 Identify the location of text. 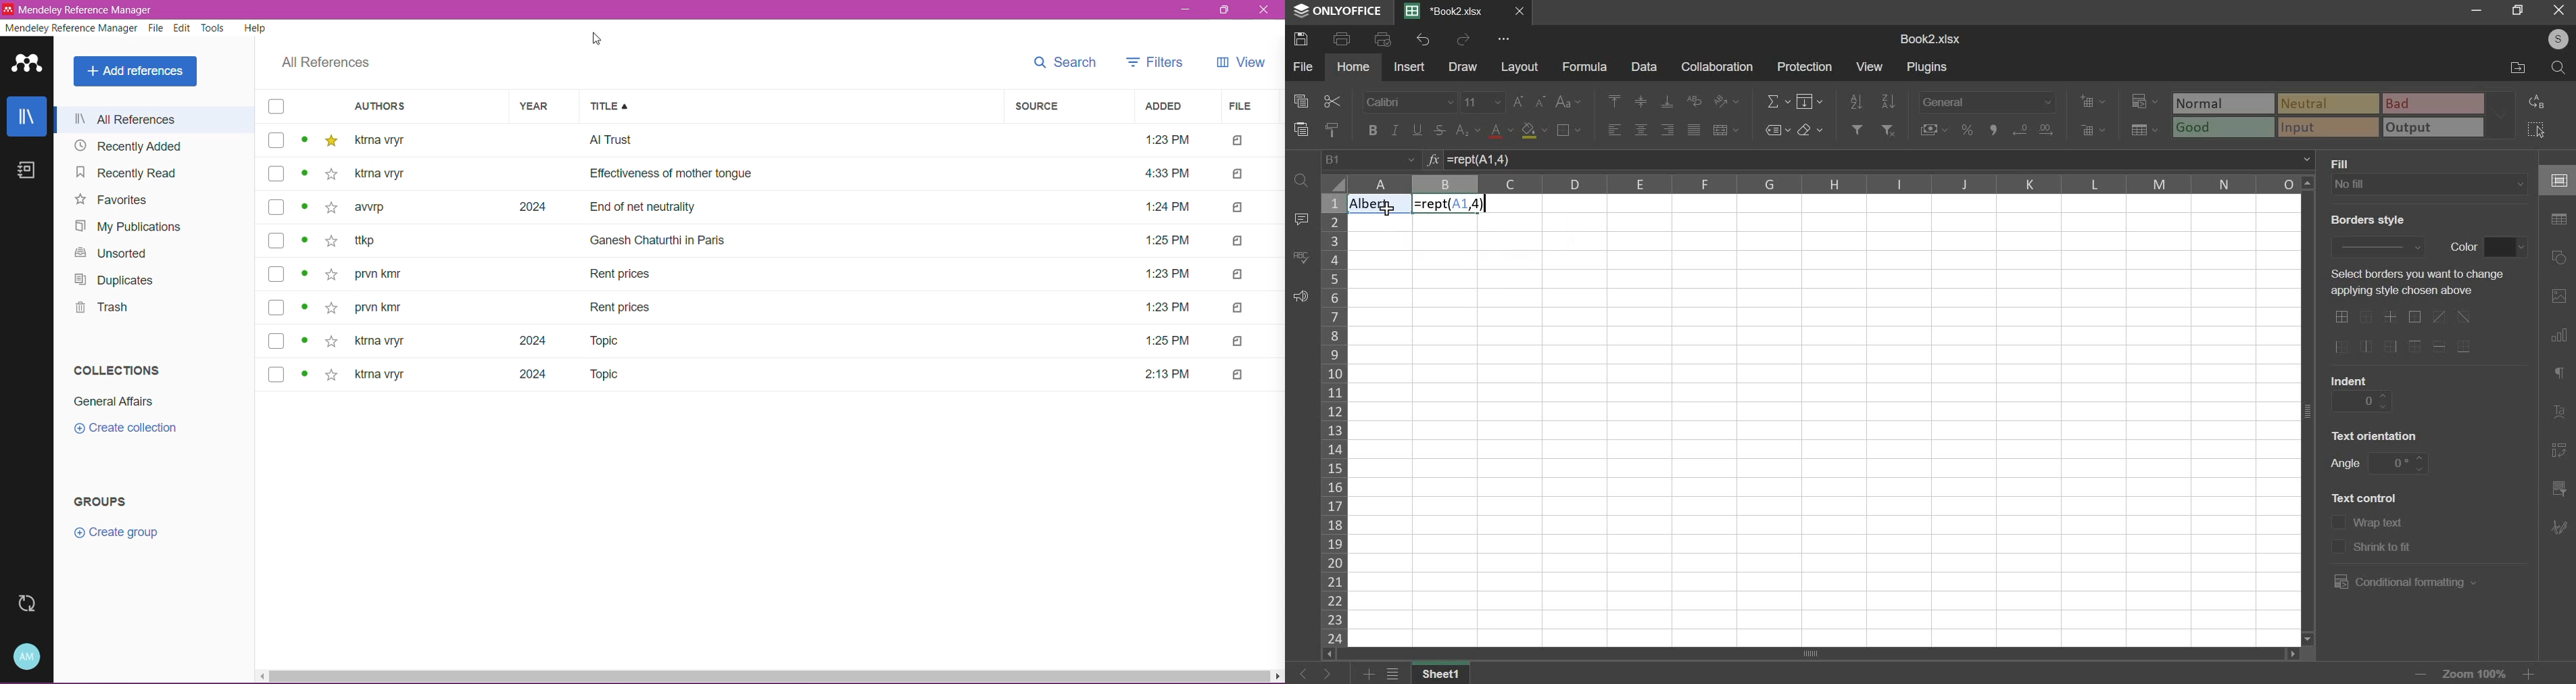
(2380, 437).